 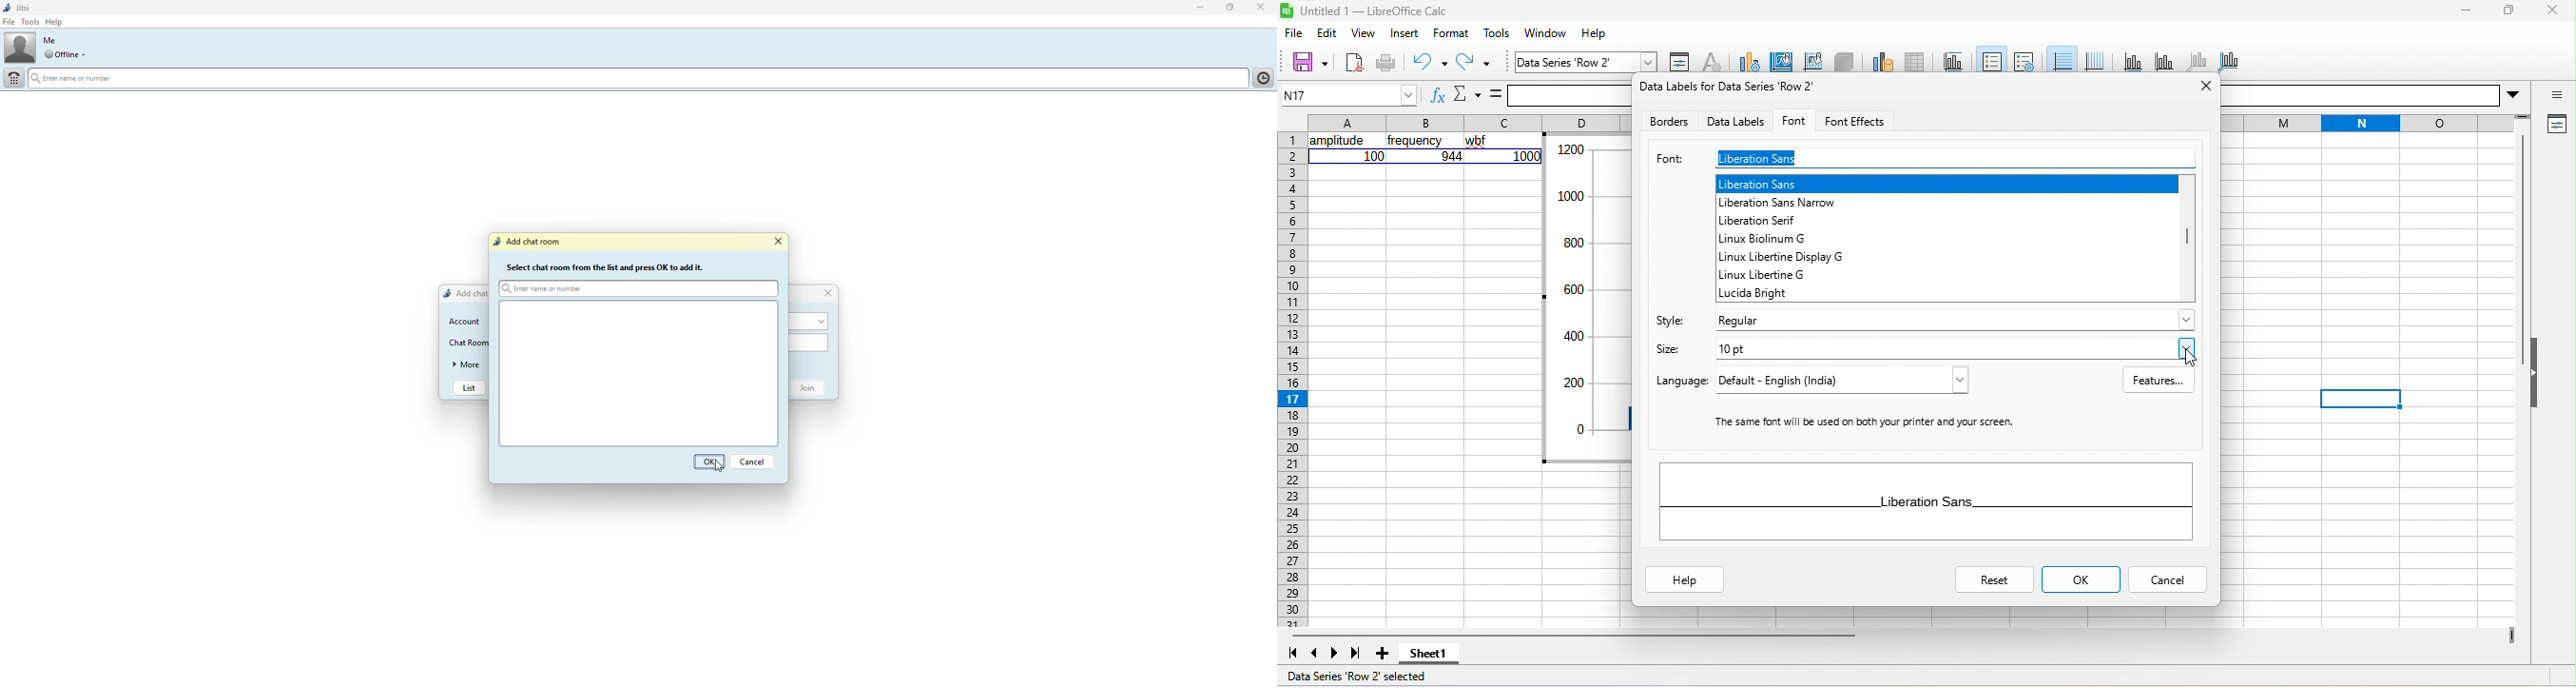 What do you see at coordinates (1345, 92) in the screenshot?
I see `N17` at bounding box center [1345, 92].